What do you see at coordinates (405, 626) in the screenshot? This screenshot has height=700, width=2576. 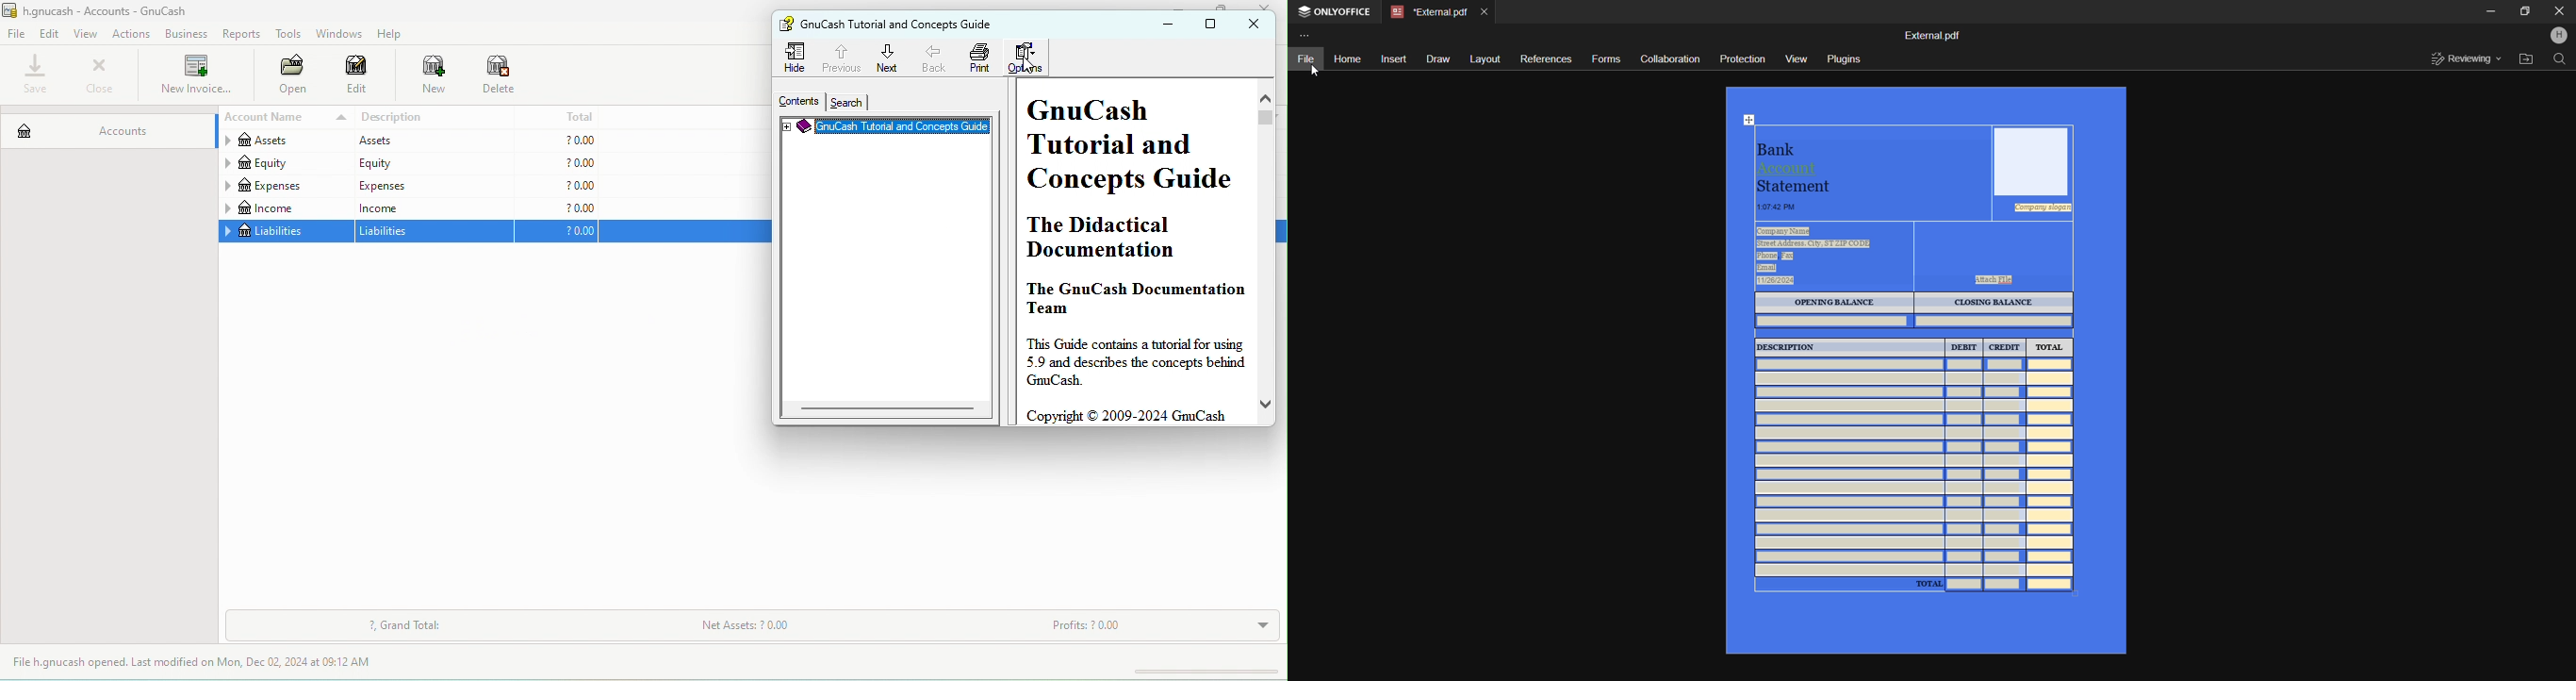 I see `grand total` at bounding box center [405, 626].